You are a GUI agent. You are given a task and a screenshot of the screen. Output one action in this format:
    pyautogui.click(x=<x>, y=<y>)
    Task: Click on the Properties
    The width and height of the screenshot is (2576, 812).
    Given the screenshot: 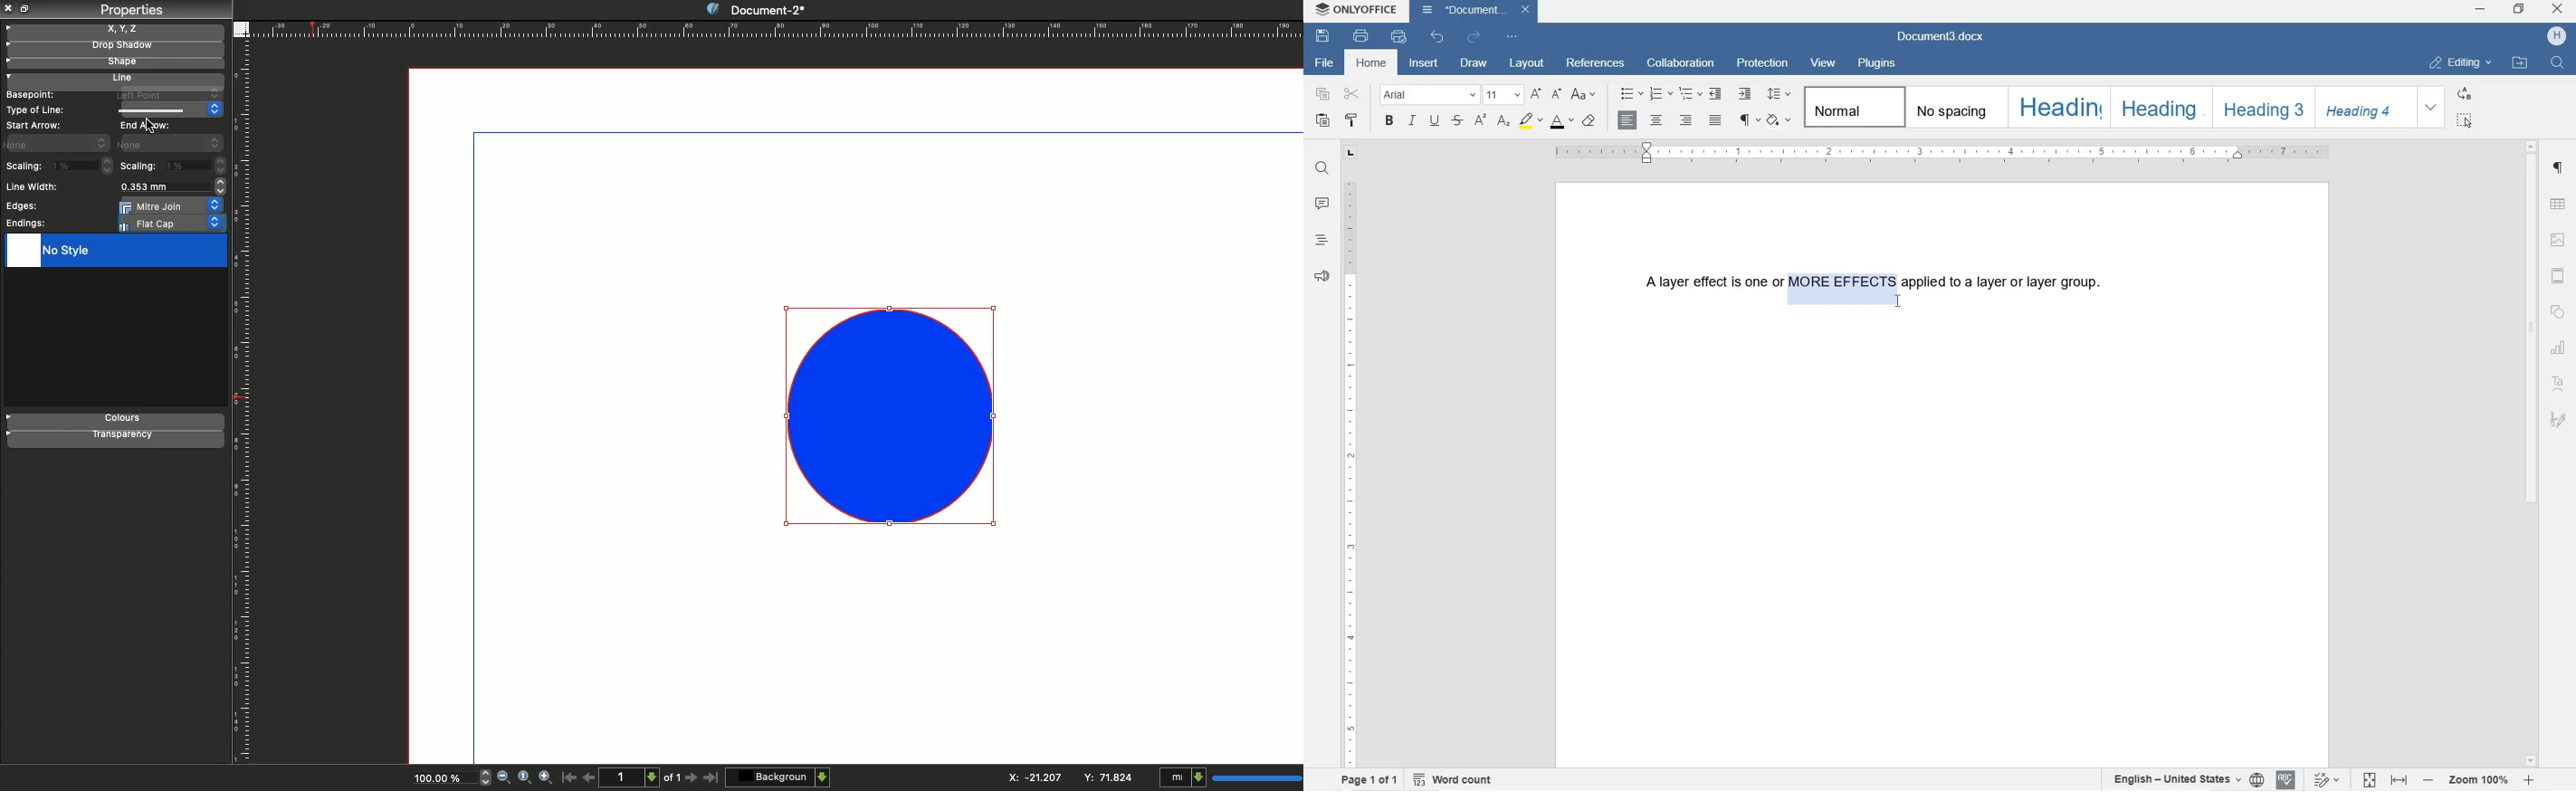 What is the action you would take?
    pyautogui.click(x=130, y=10)
    